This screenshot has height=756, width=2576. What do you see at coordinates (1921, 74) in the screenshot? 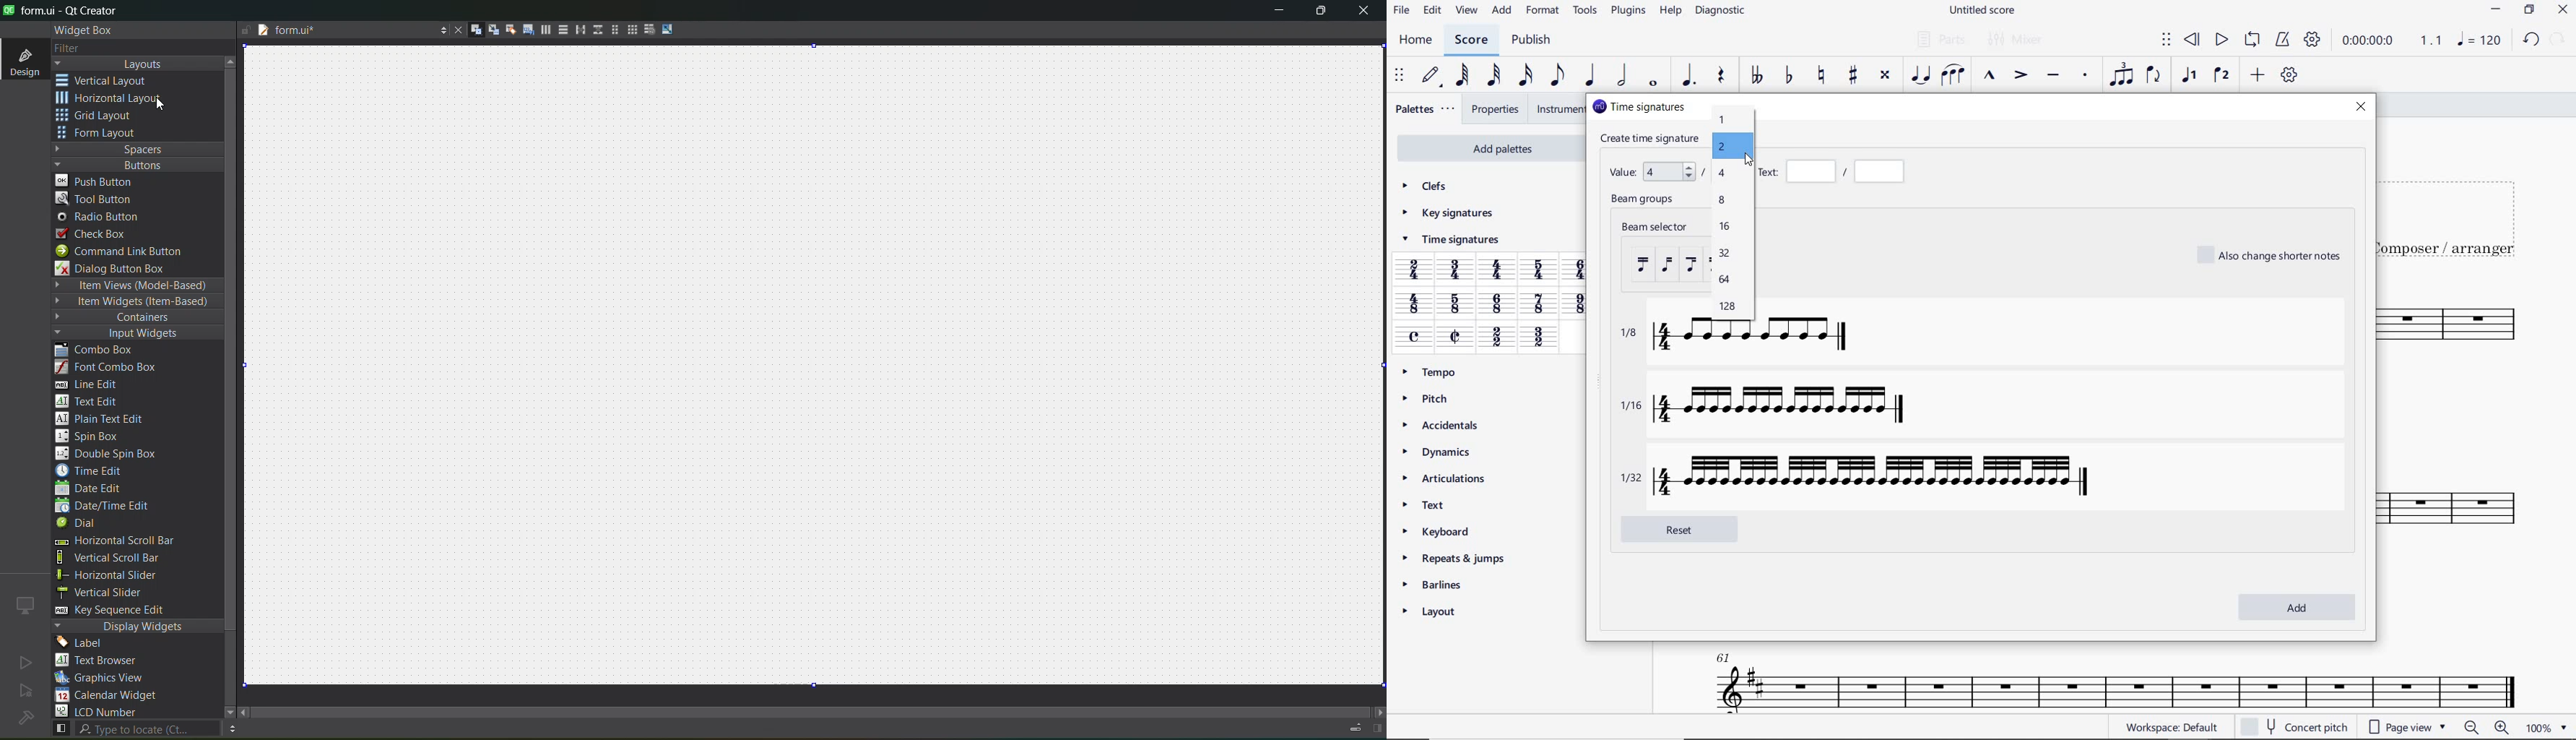
I see `TIE` at bounding box center [1921, 74].